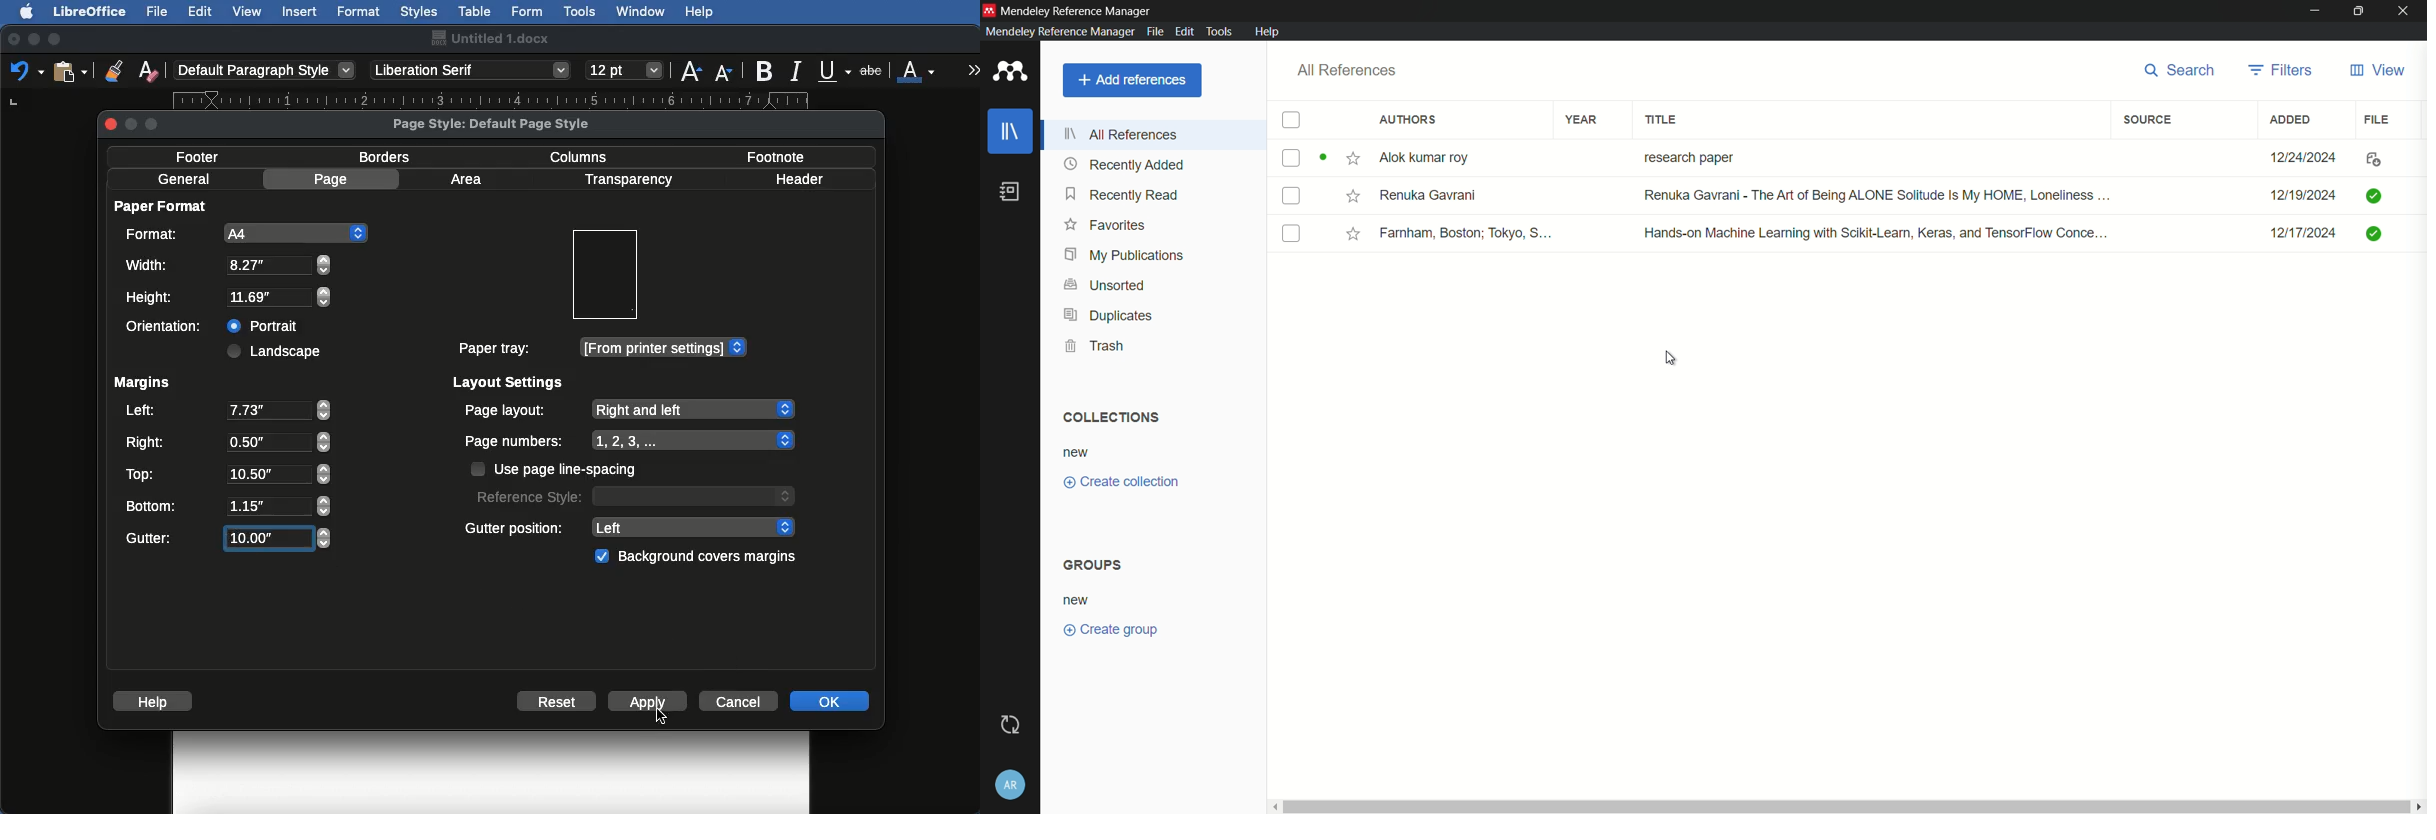 This screenshot has height=840, width=2436. What do you see at coordinates (873, 69) in the screenshot?
I see `Strikethrough ` at bounding box center [873, 69].